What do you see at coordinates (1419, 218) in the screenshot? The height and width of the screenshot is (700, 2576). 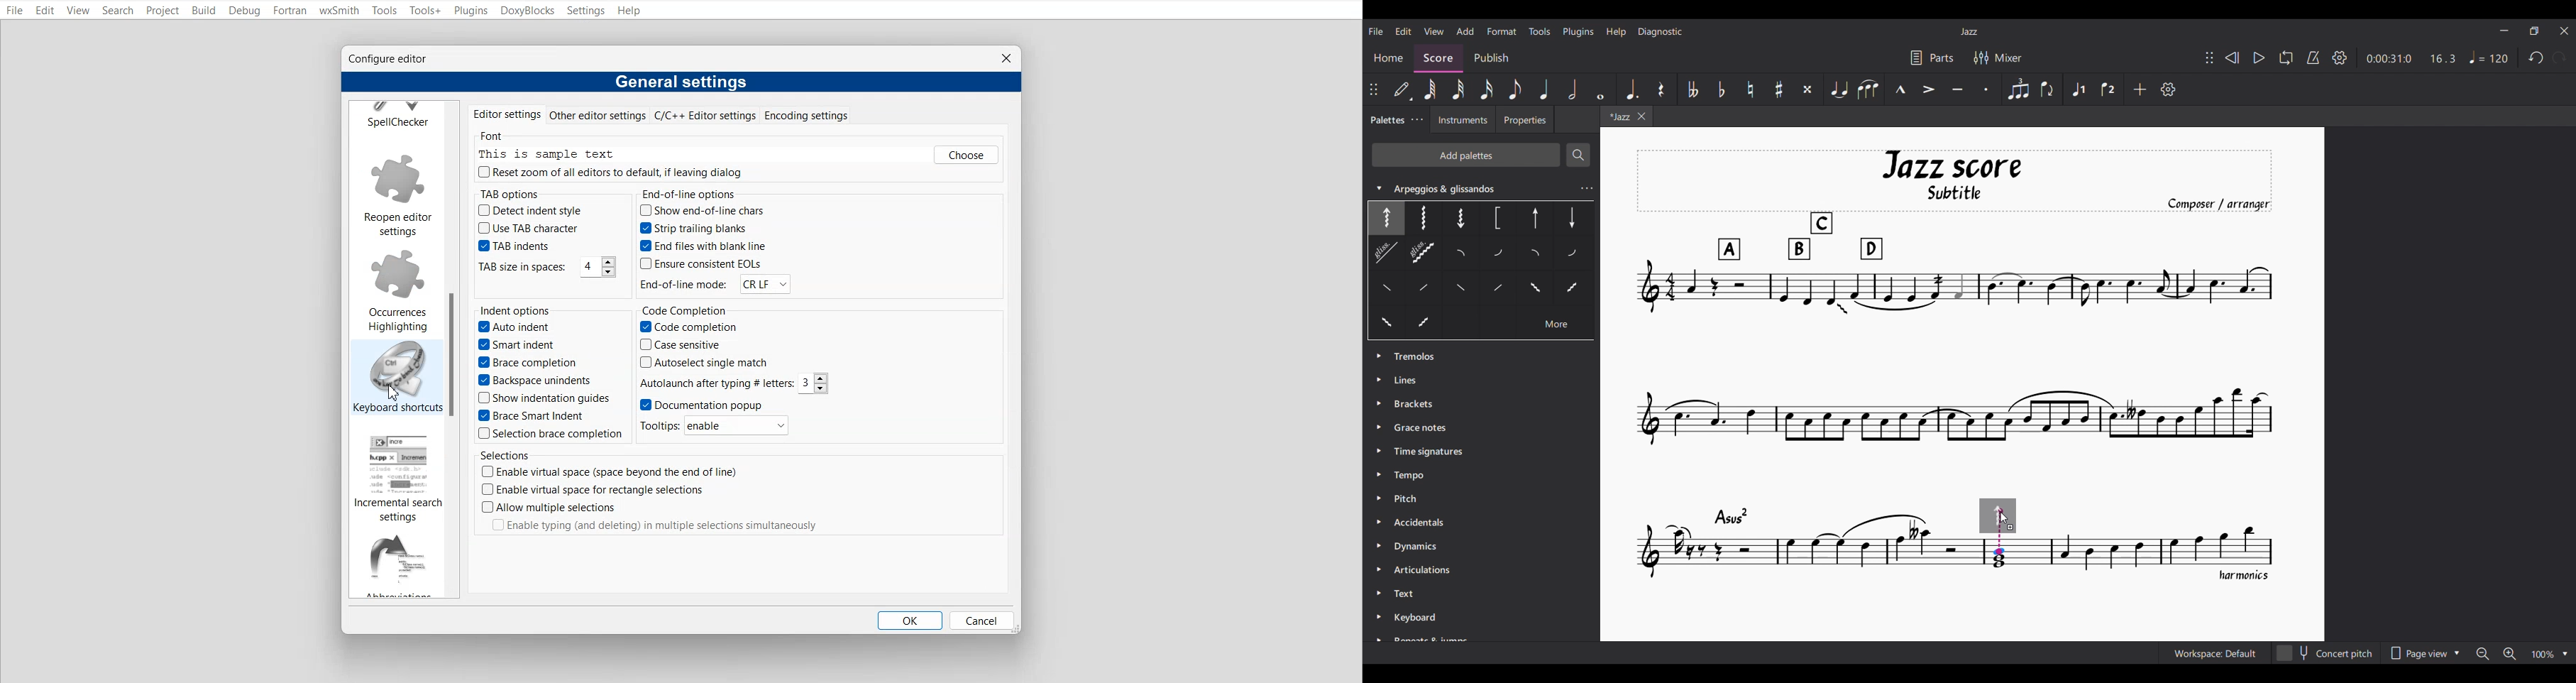 I see `` at bounding box center [1419, 218].